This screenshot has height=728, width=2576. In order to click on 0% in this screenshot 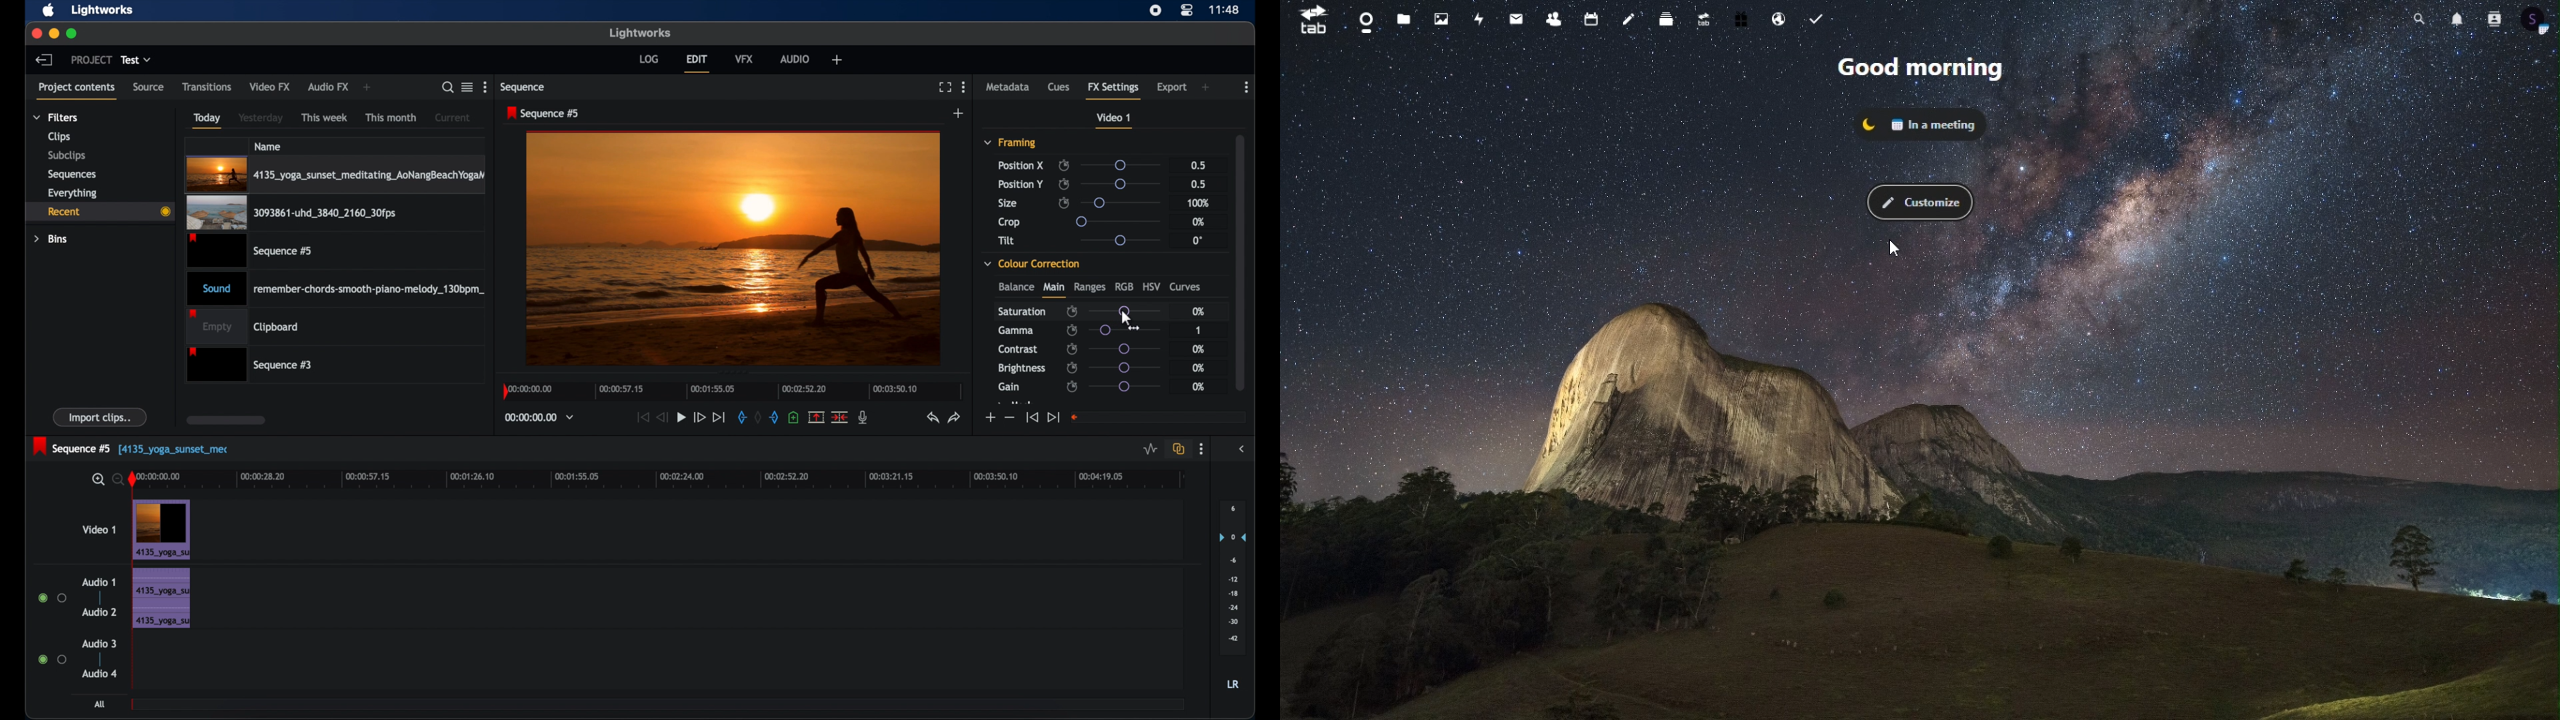, I will do `click(1199, 387)`.